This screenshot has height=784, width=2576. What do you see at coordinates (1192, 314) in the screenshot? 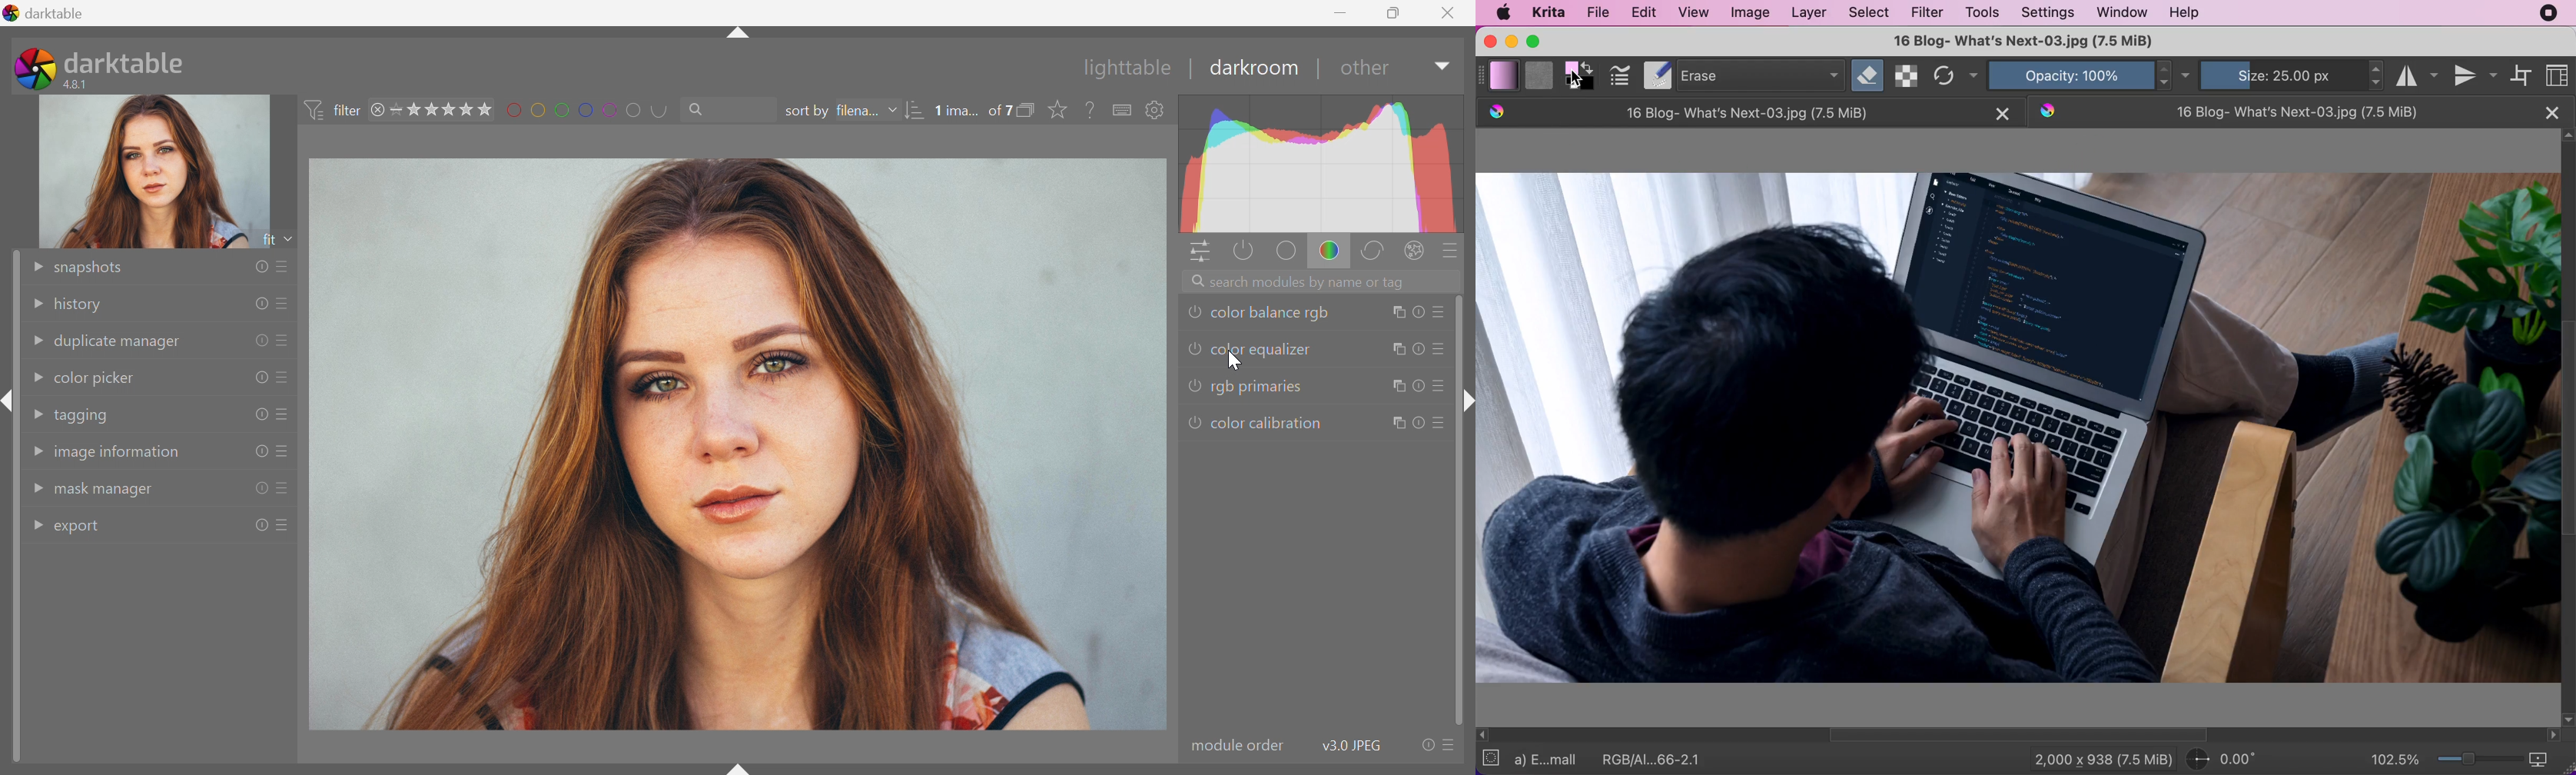
I see `'color balance rgb' is switched off` at bounding box center [1192, 314].